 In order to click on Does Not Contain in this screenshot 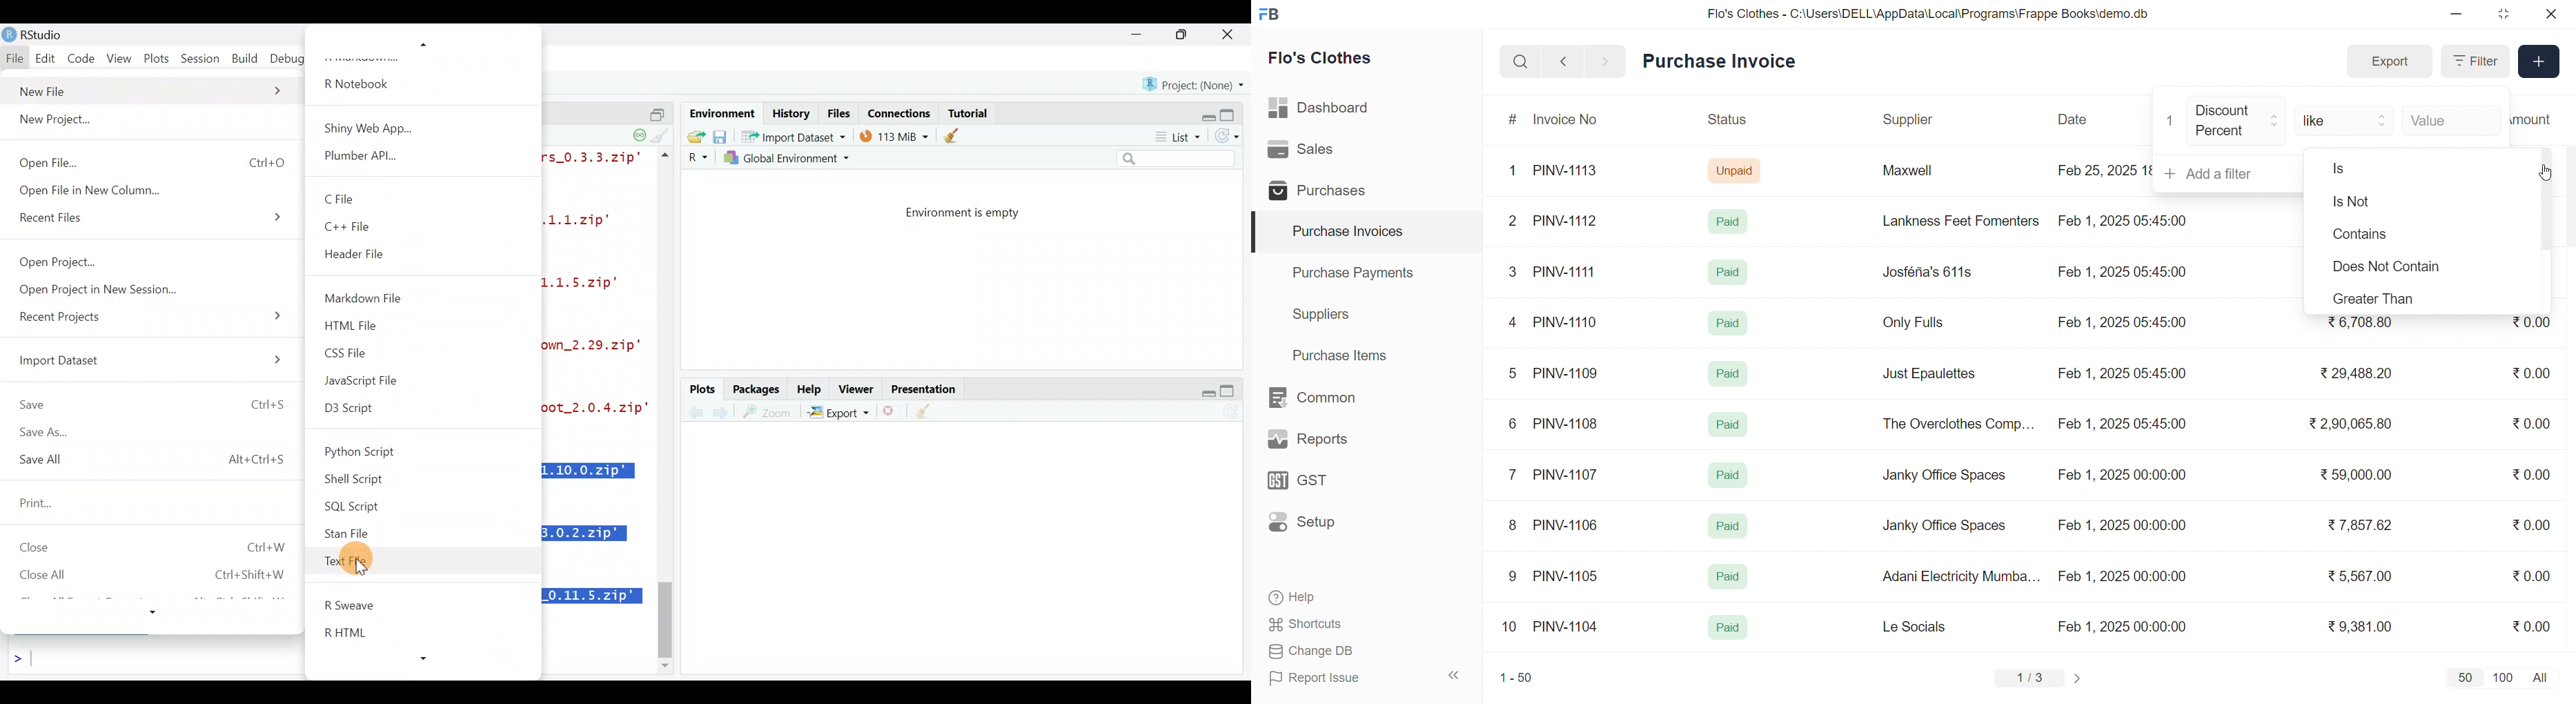, I will do `click(2382, 268)`.